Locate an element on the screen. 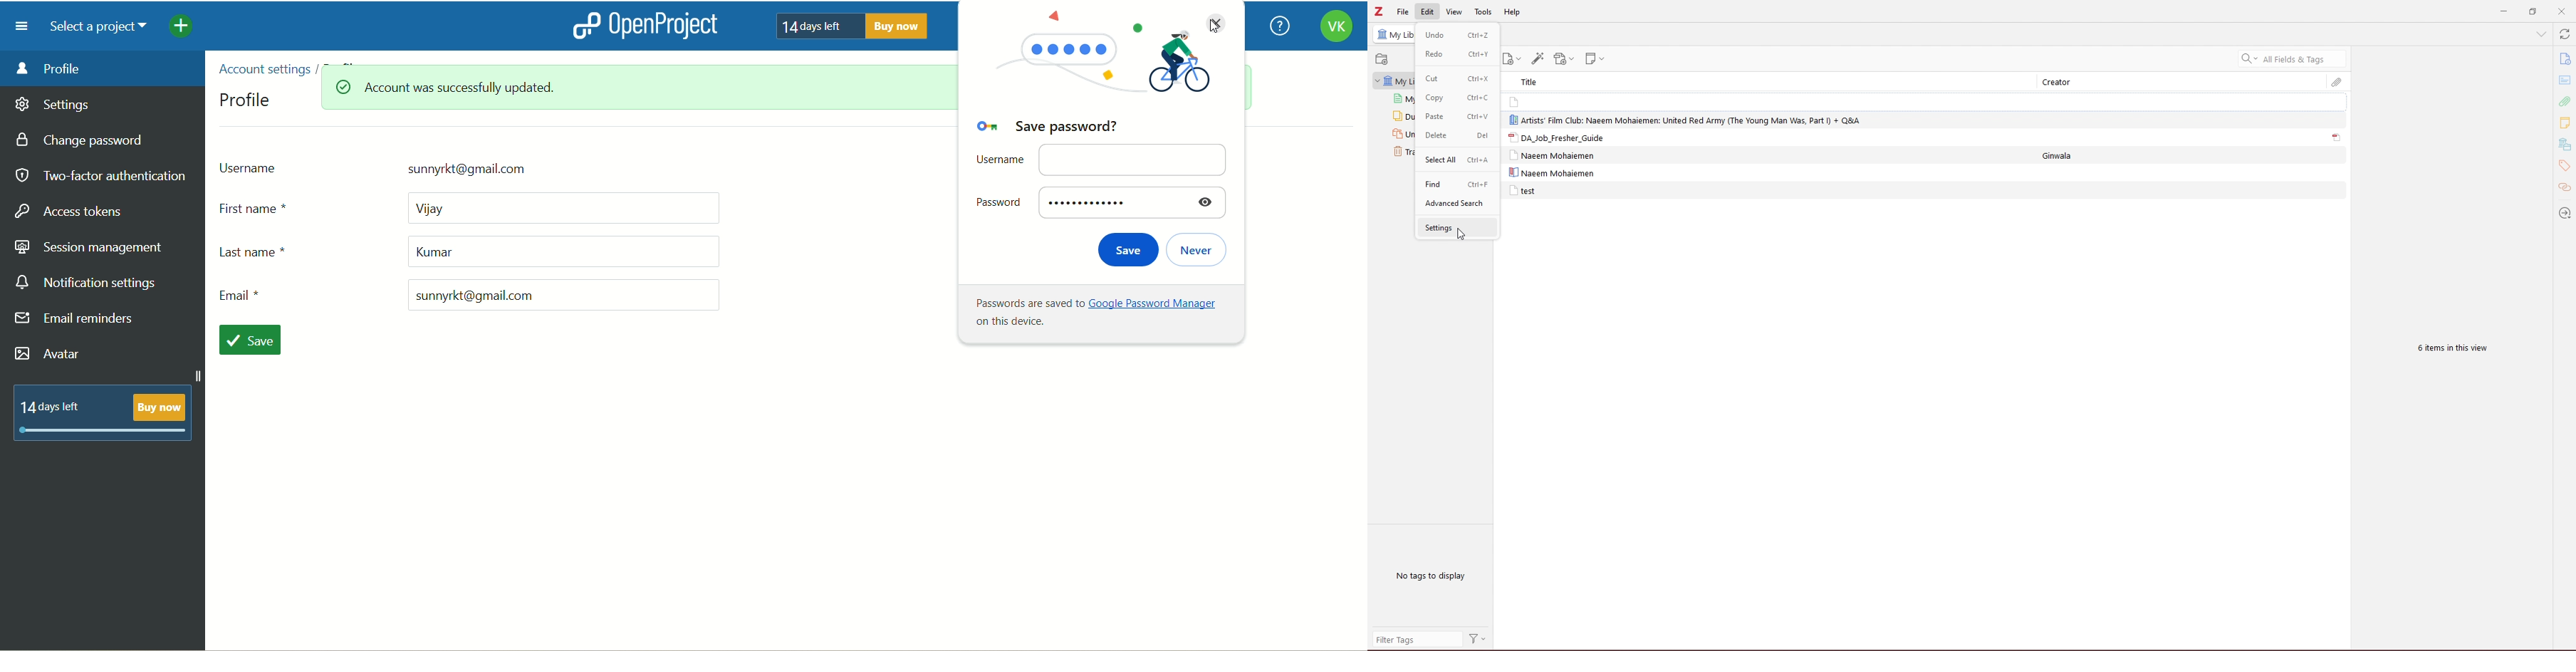 This screenshot has height=672, width=2576. text is located at coordinates (854, 26).